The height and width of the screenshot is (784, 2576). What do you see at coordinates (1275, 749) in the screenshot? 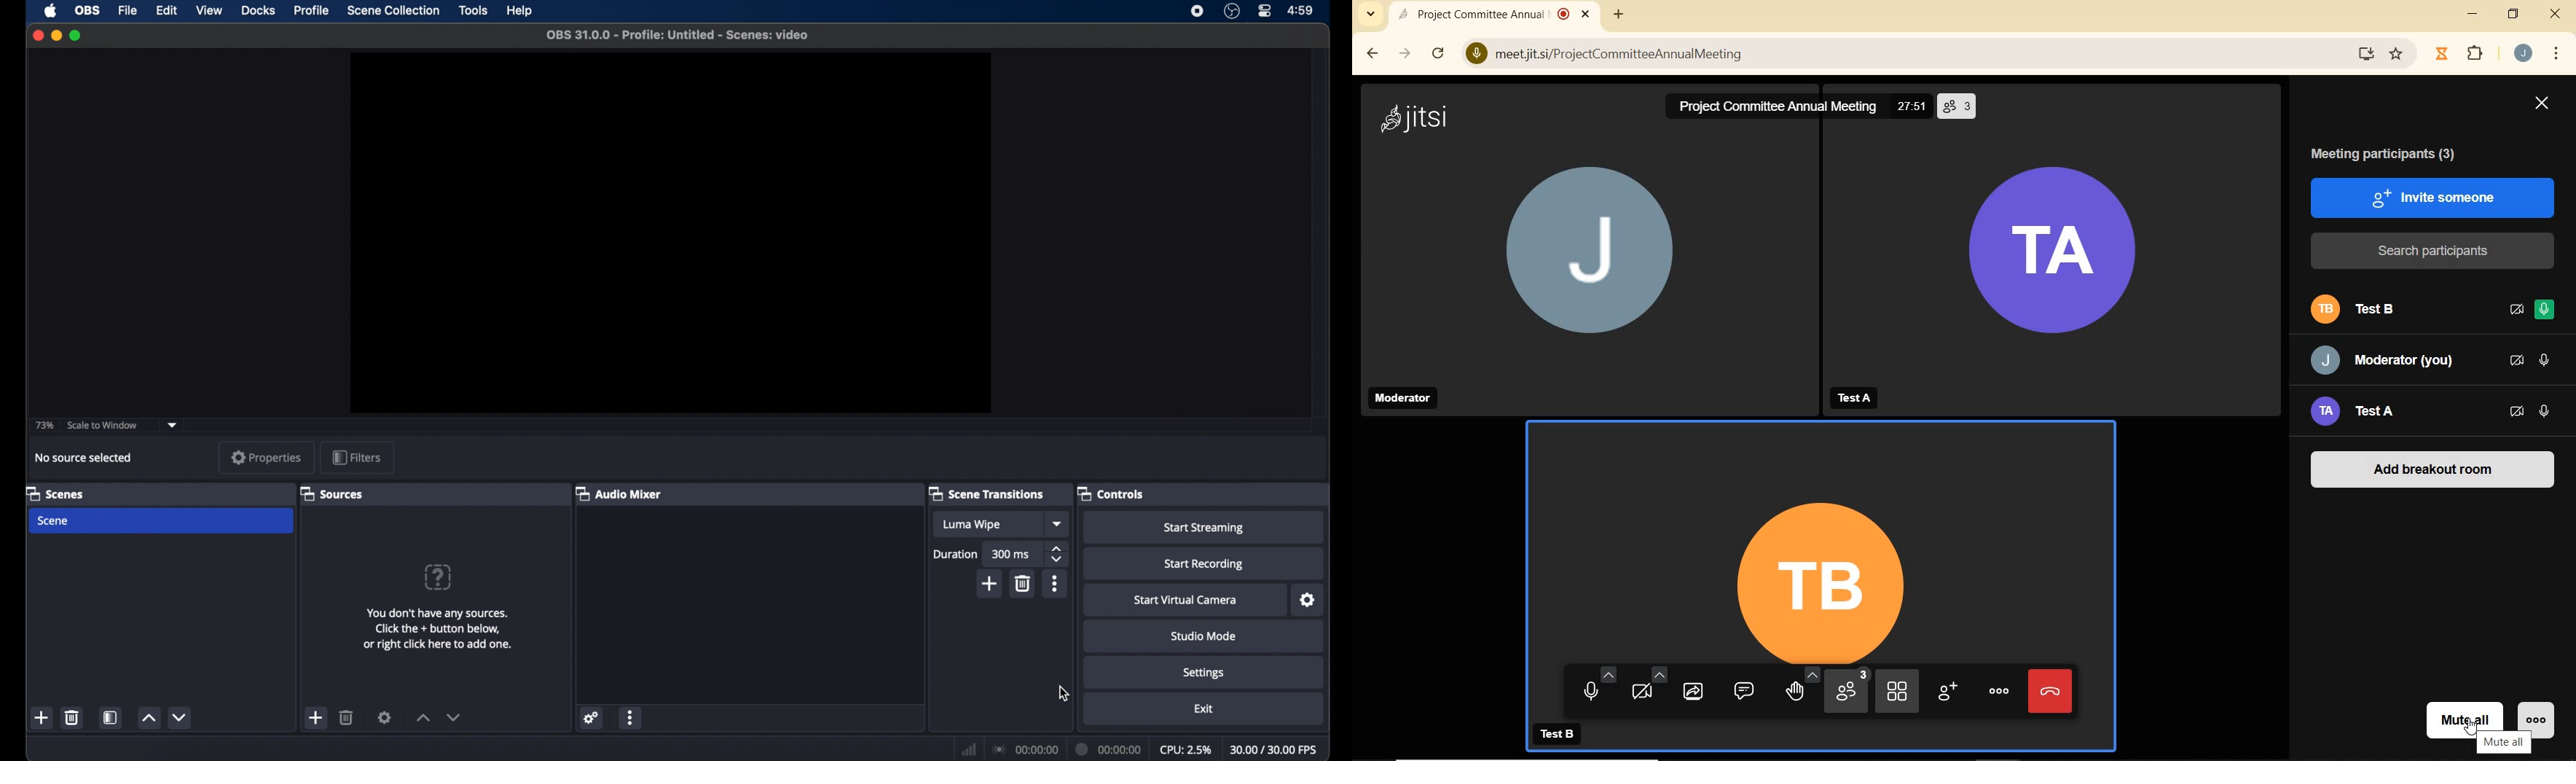
I see `30.00/30.00 fps` at bounding box center [1275, 749].